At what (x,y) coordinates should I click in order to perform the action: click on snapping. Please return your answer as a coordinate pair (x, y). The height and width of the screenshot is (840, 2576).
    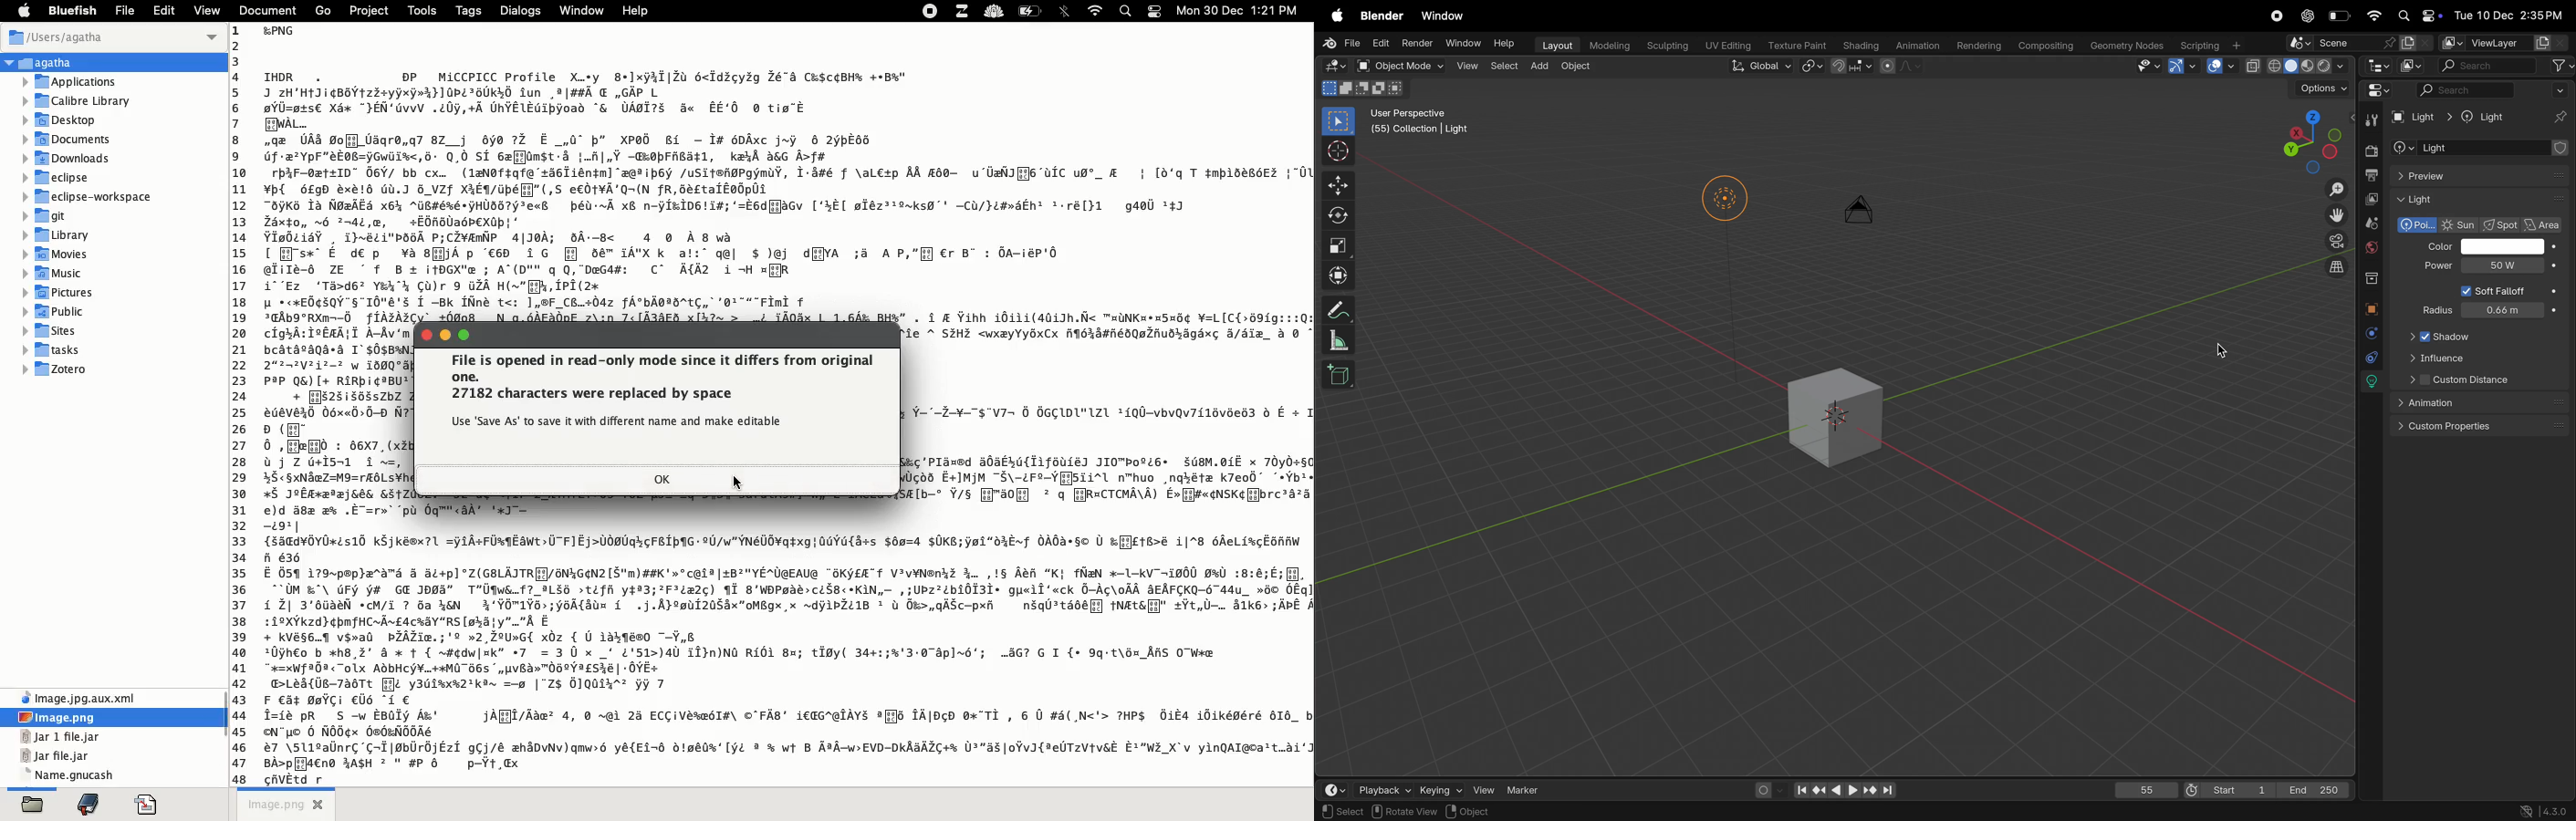
    Looking at the image, I should click on (1853, 67).